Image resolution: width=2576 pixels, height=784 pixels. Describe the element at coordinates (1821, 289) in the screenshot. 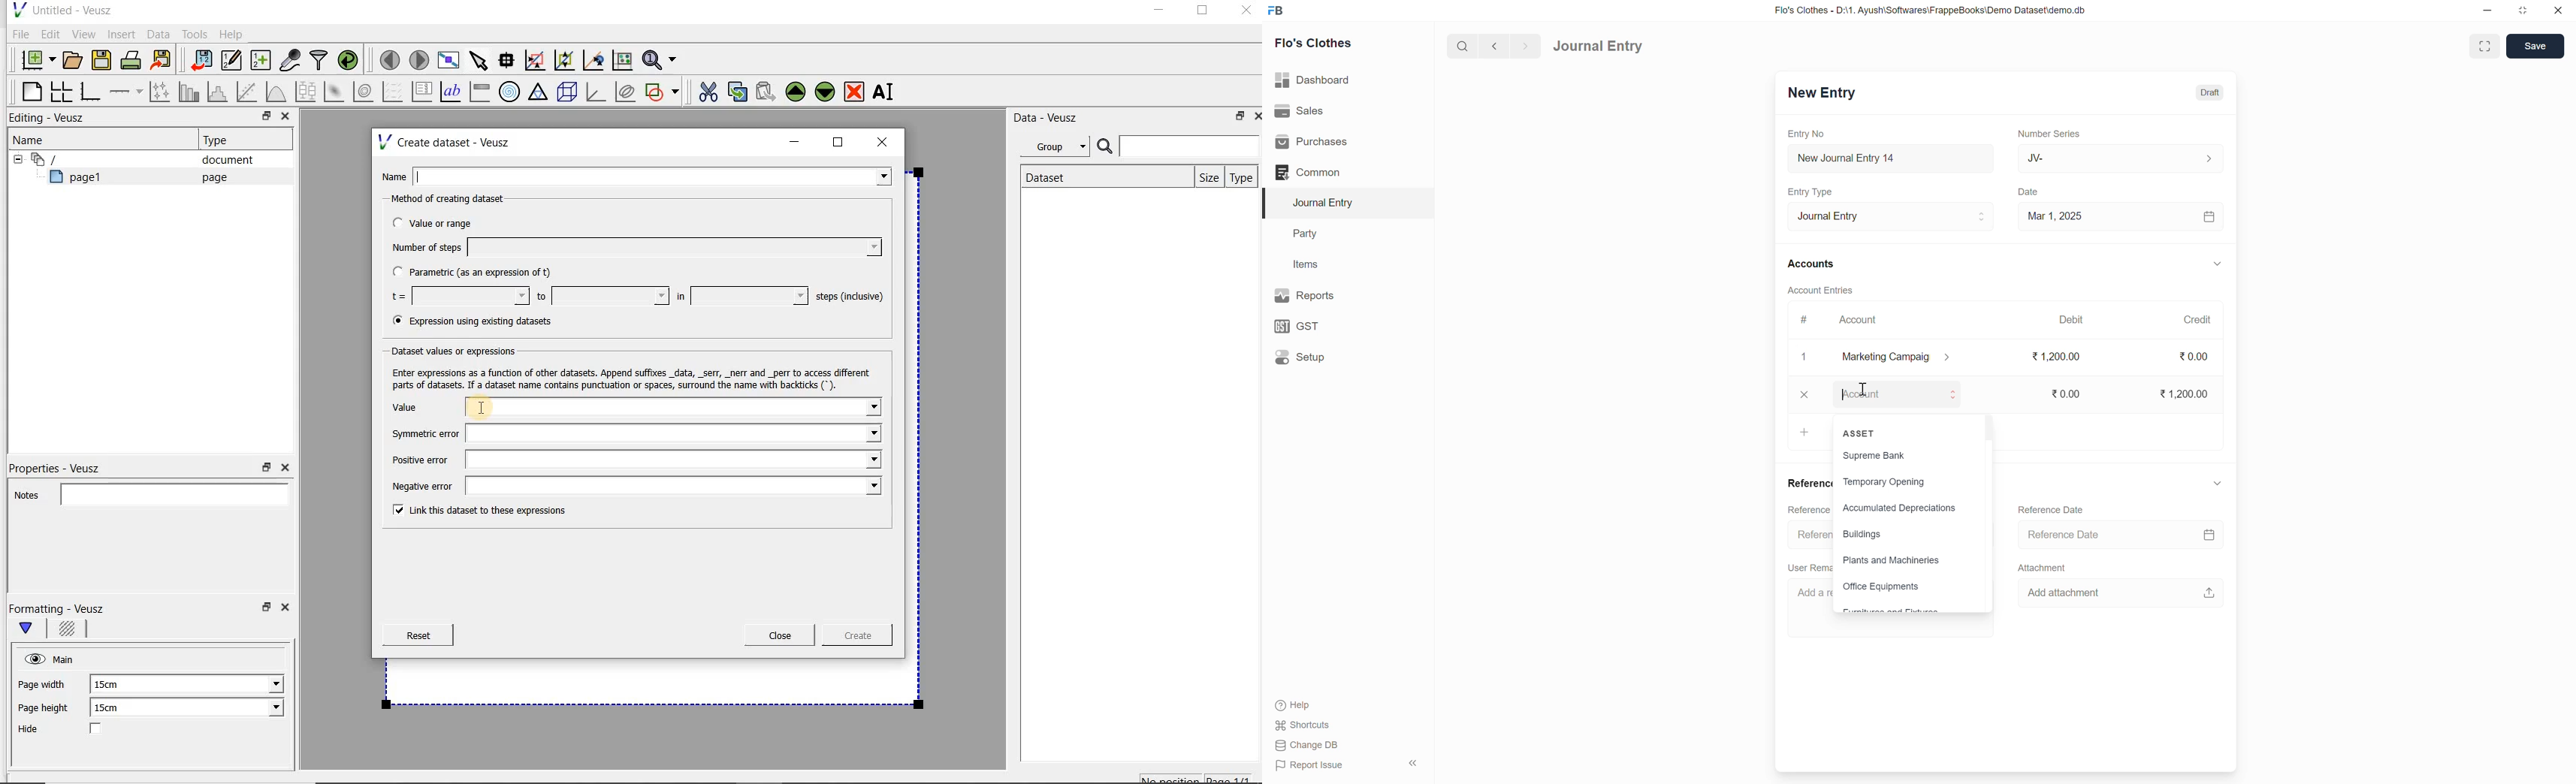

I see `Account Entries` at that location.